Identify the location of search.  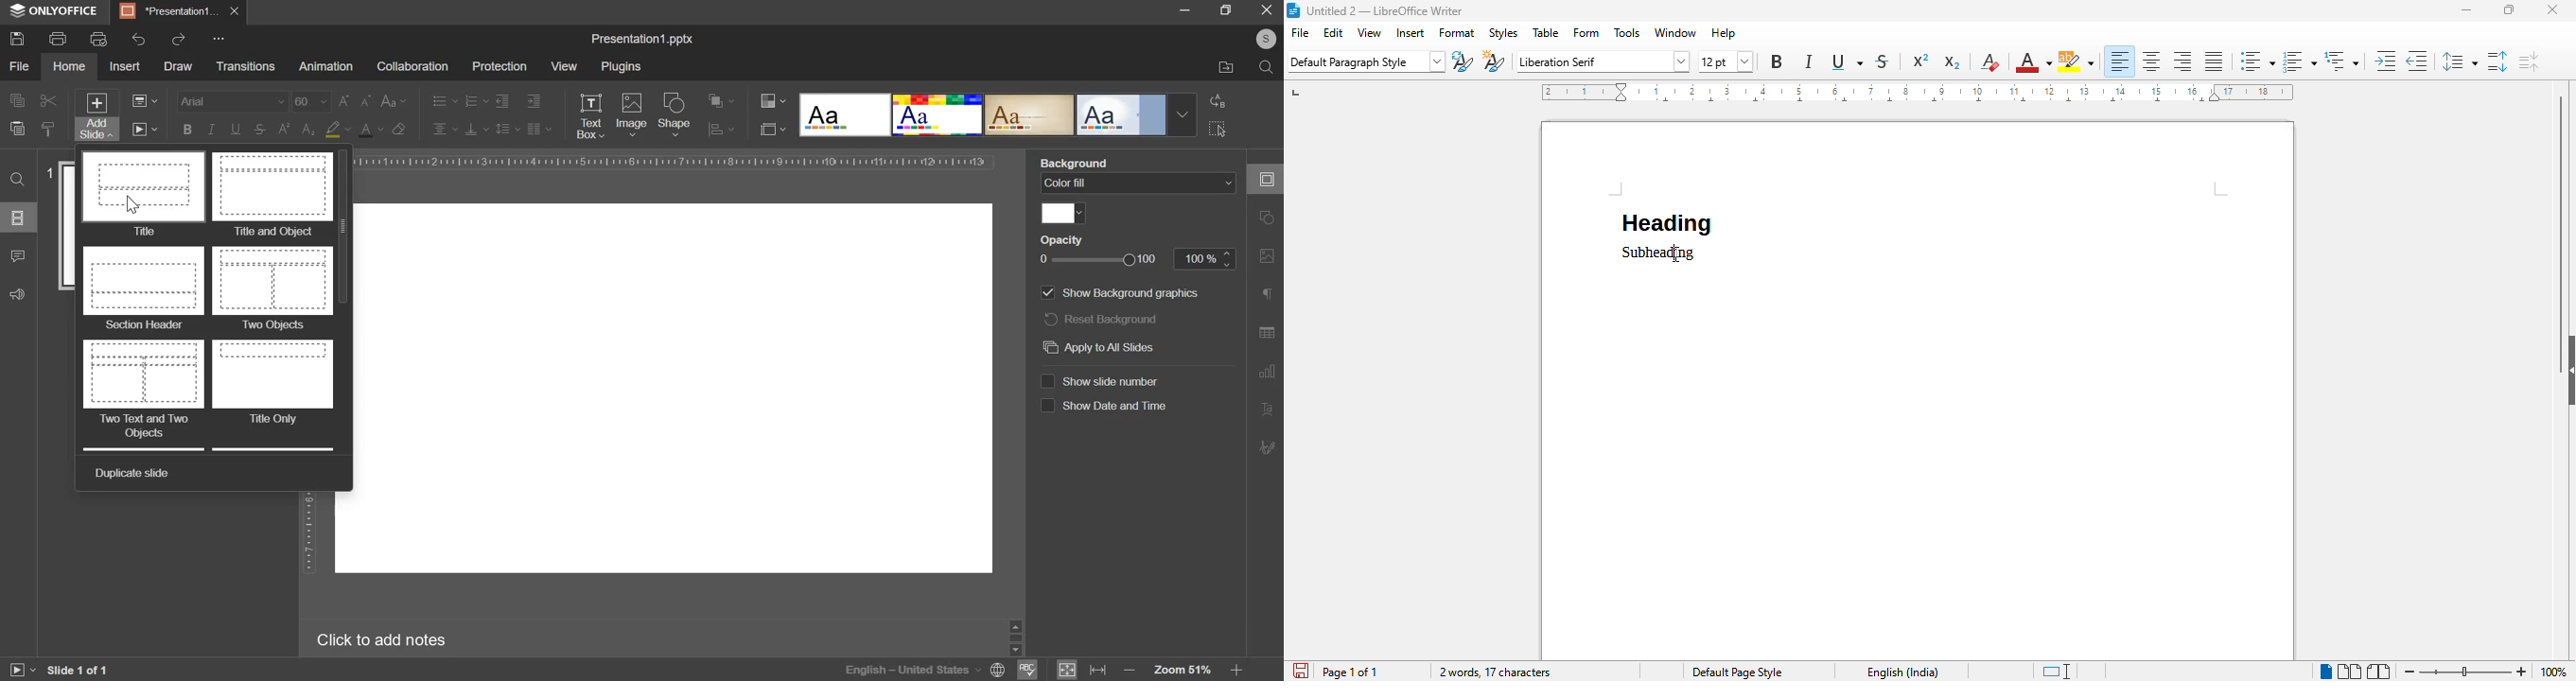
(1267, 67).